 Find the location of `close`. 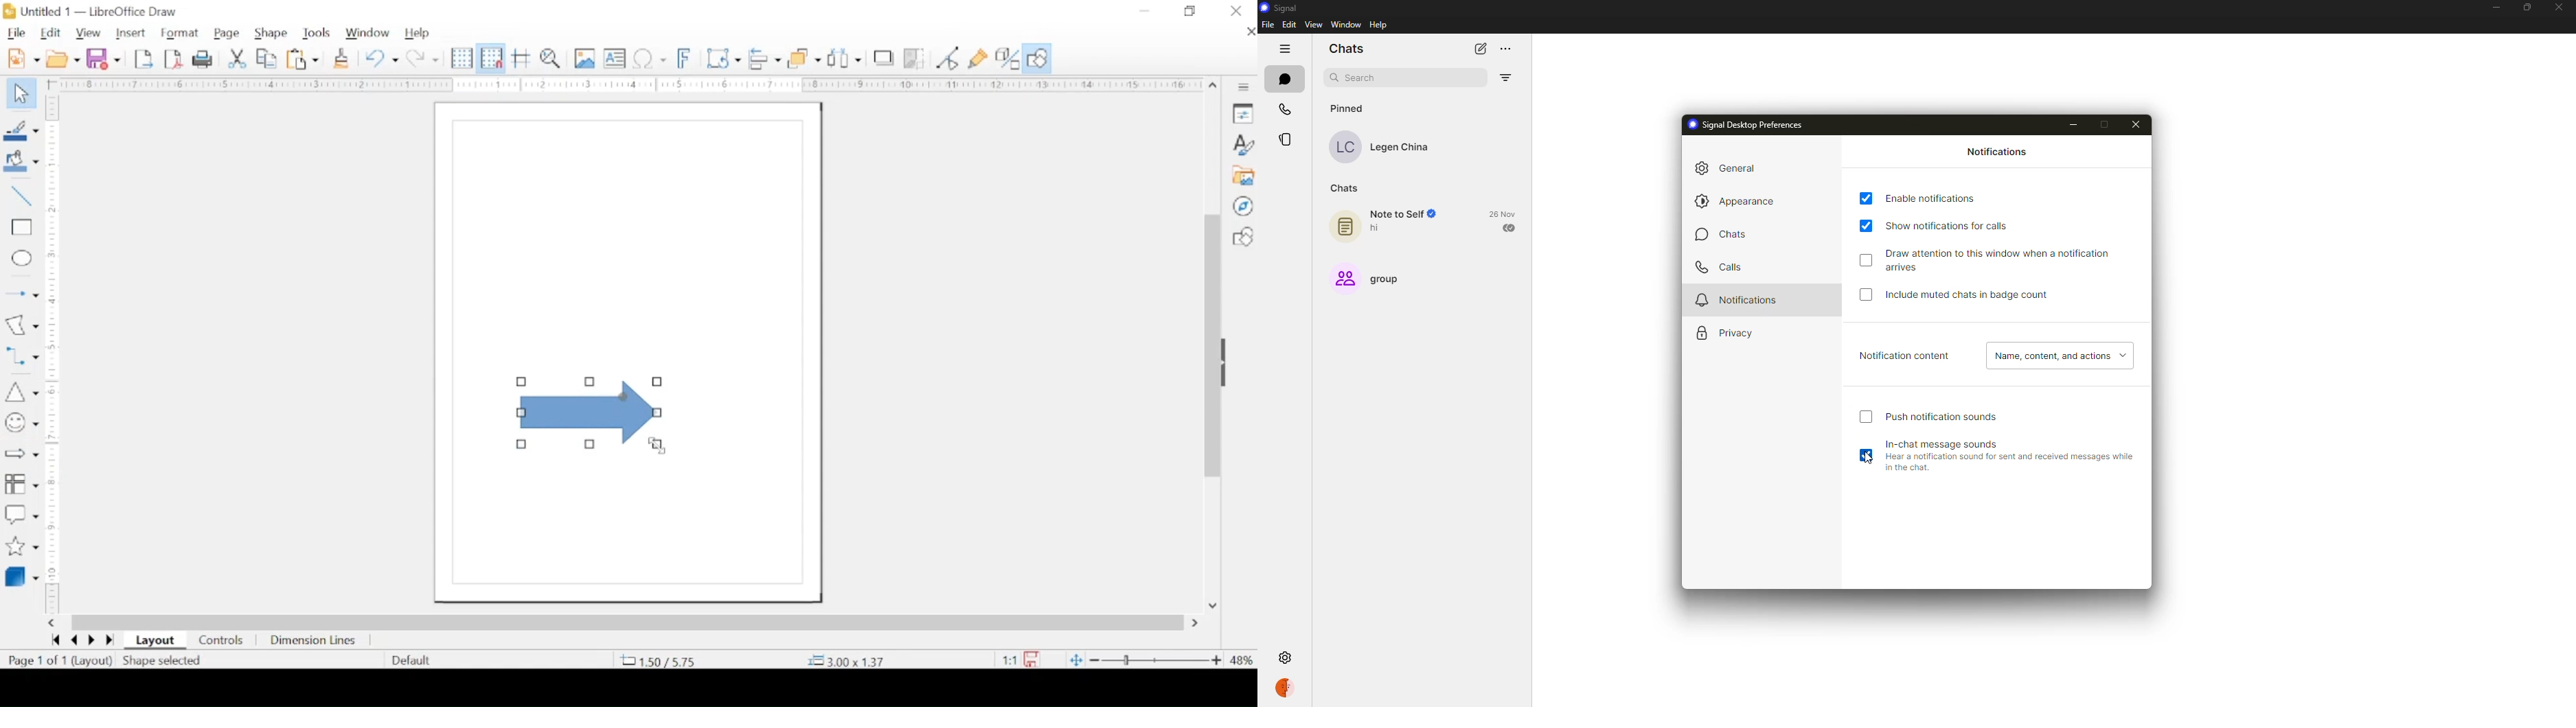

close is located at coordinates (2561, 5).